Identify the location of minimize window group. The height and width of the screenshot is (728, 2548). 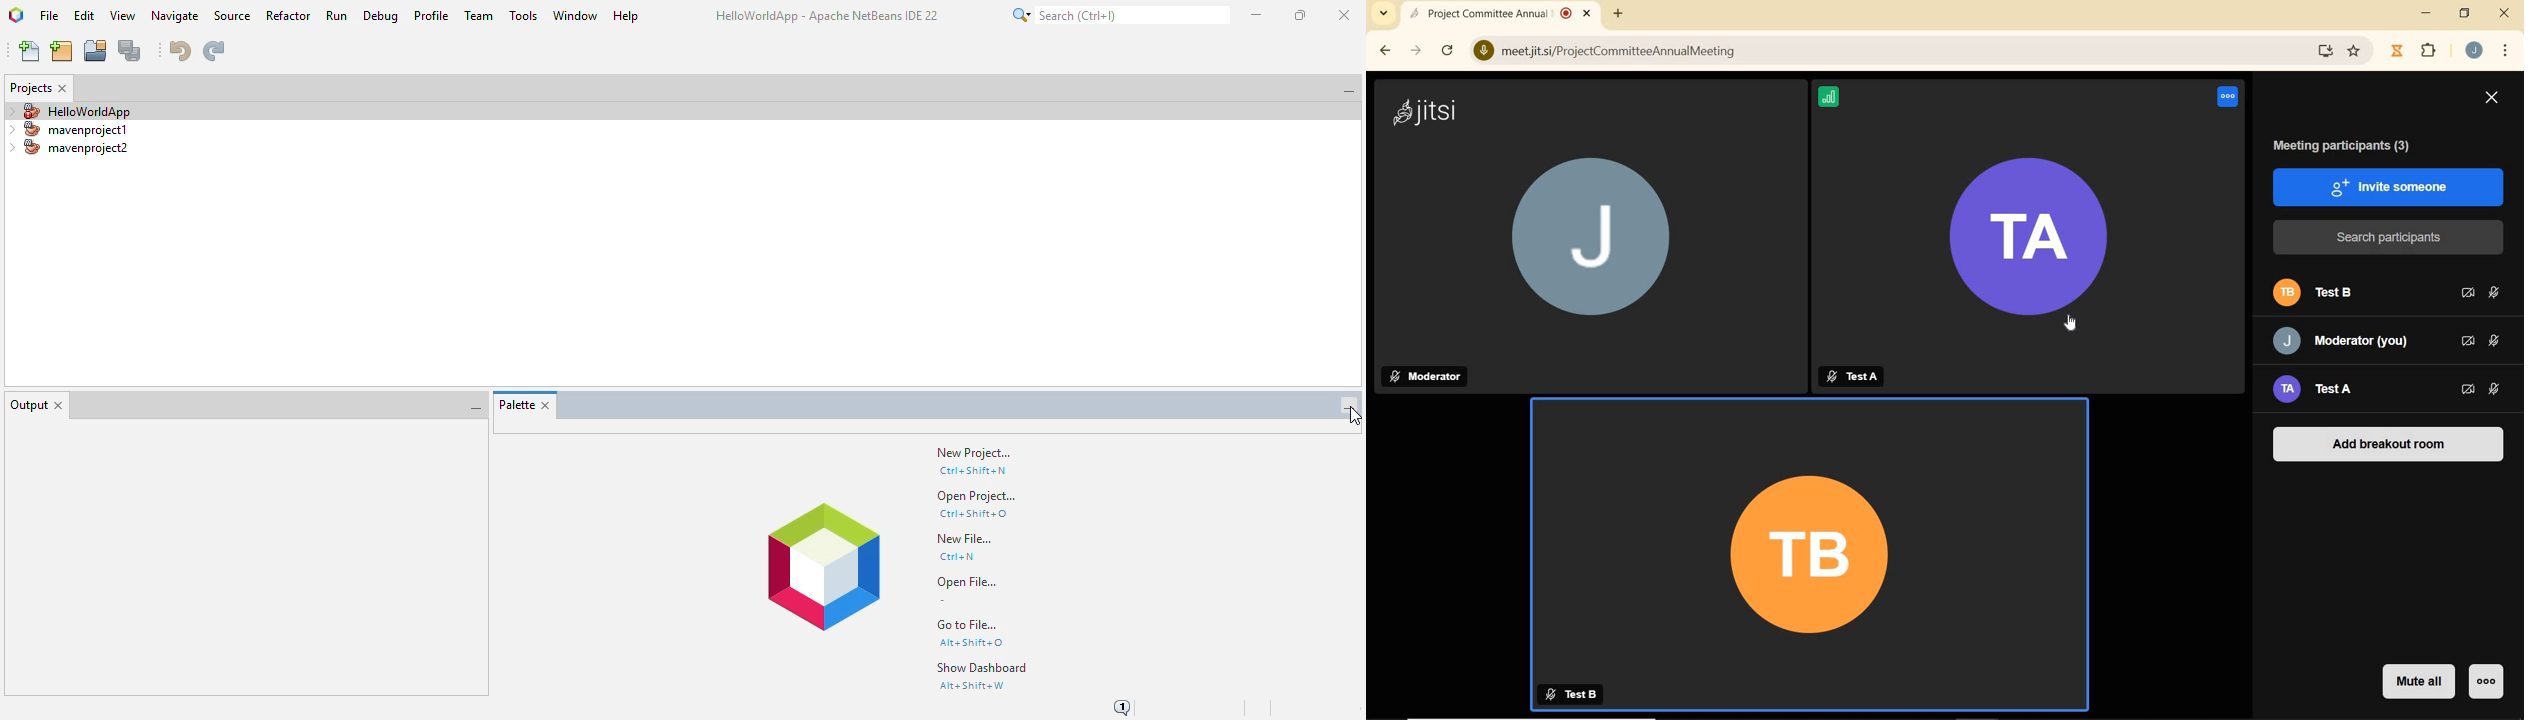
(1350, 406).